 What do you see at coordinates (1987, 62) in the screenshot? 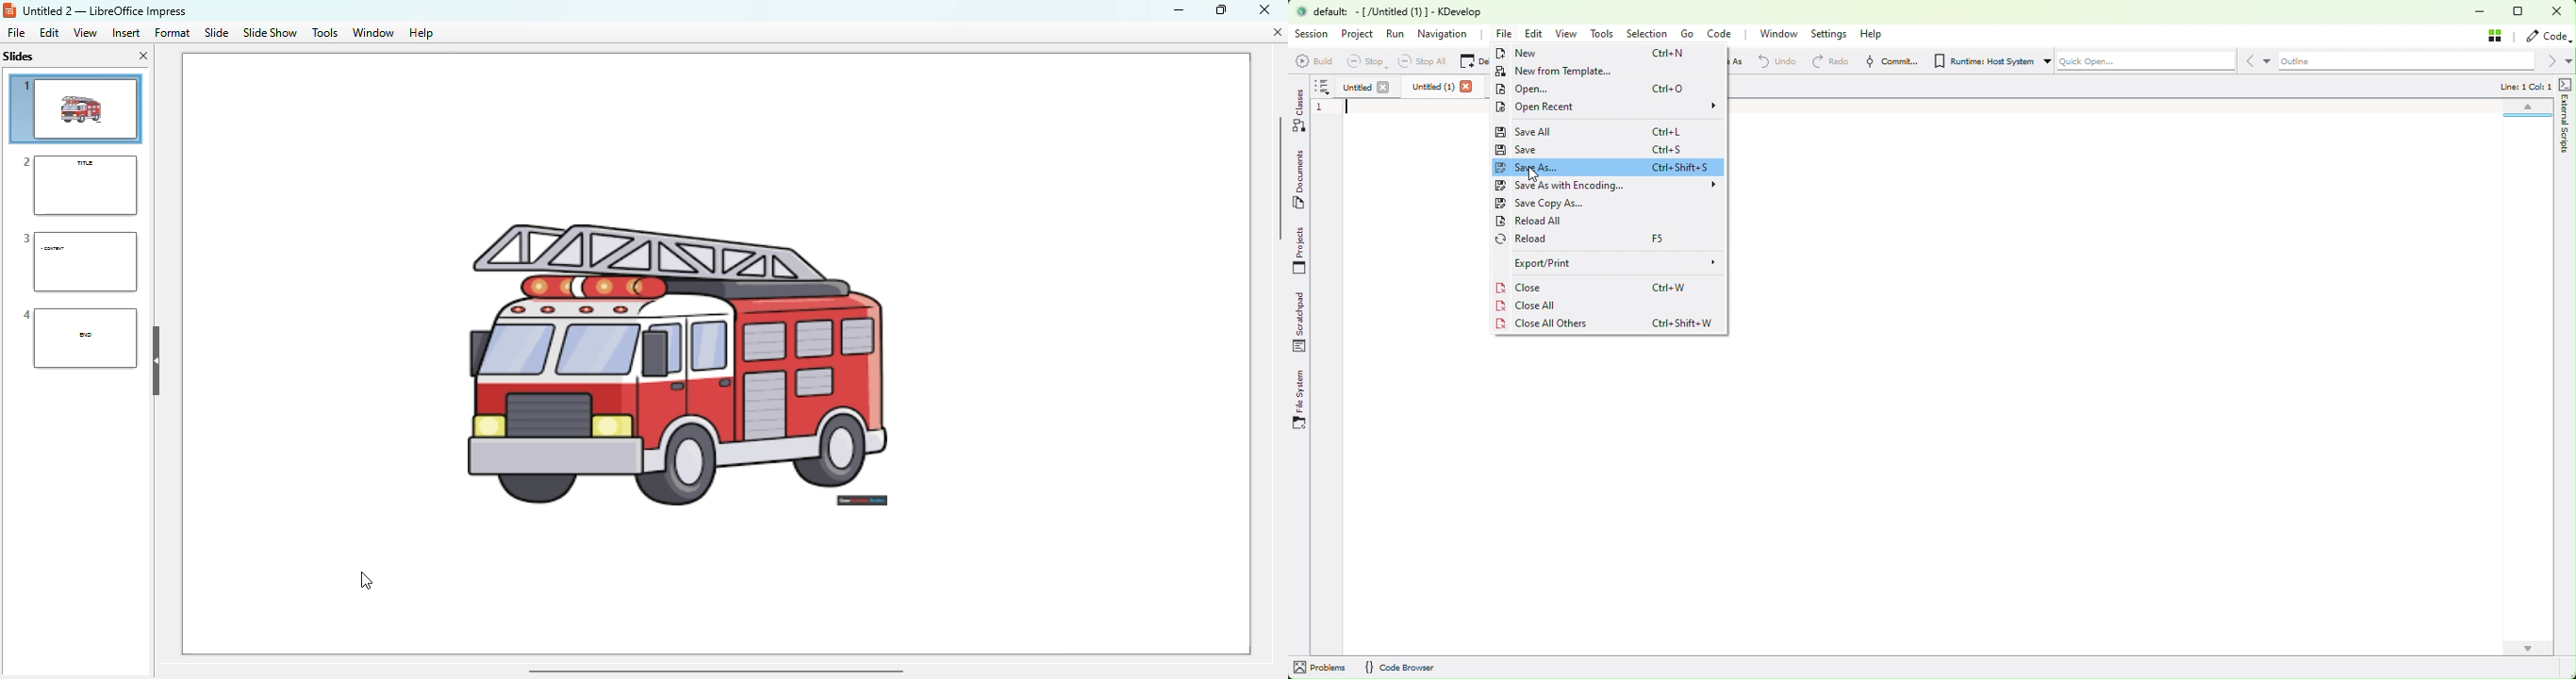
I see `Runtime` at bounding box center [1987, 62].